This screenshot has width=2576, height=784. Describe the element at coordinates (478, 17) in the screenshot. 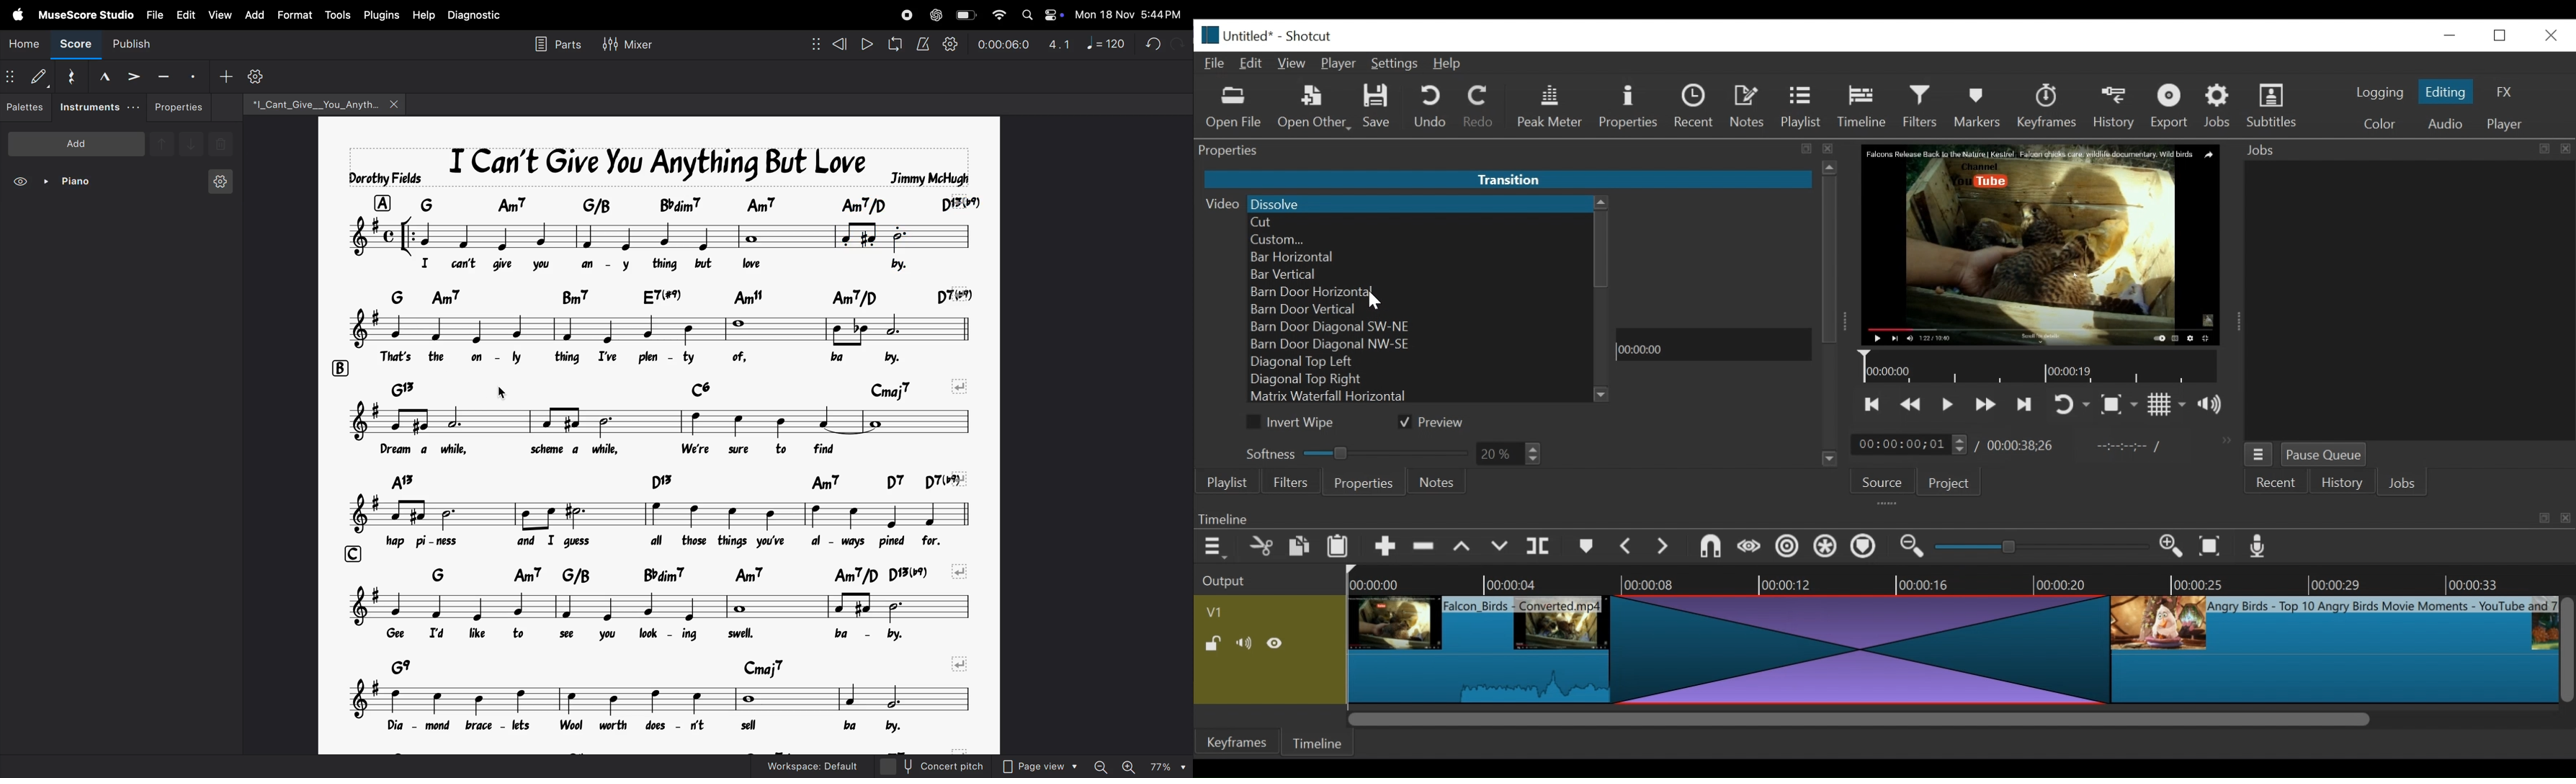

I see `diagnostic` at that location.